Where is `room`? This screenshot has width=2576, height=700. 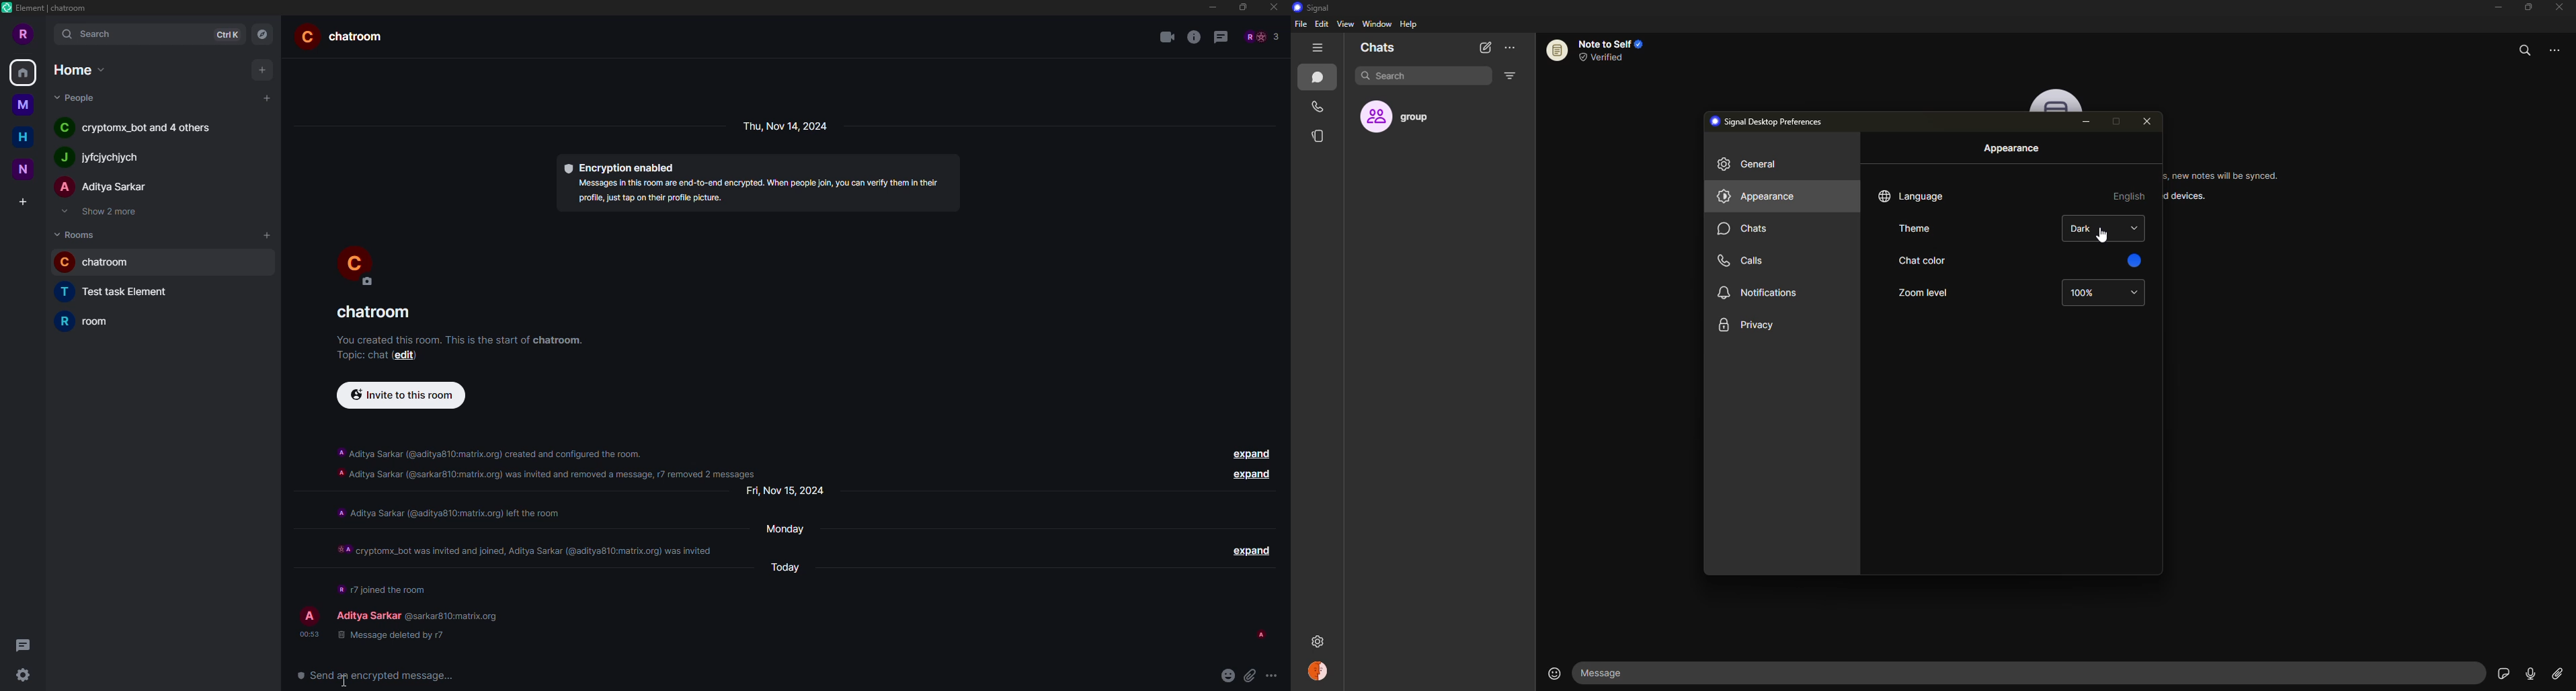
room is located at coordinates (93, 321).